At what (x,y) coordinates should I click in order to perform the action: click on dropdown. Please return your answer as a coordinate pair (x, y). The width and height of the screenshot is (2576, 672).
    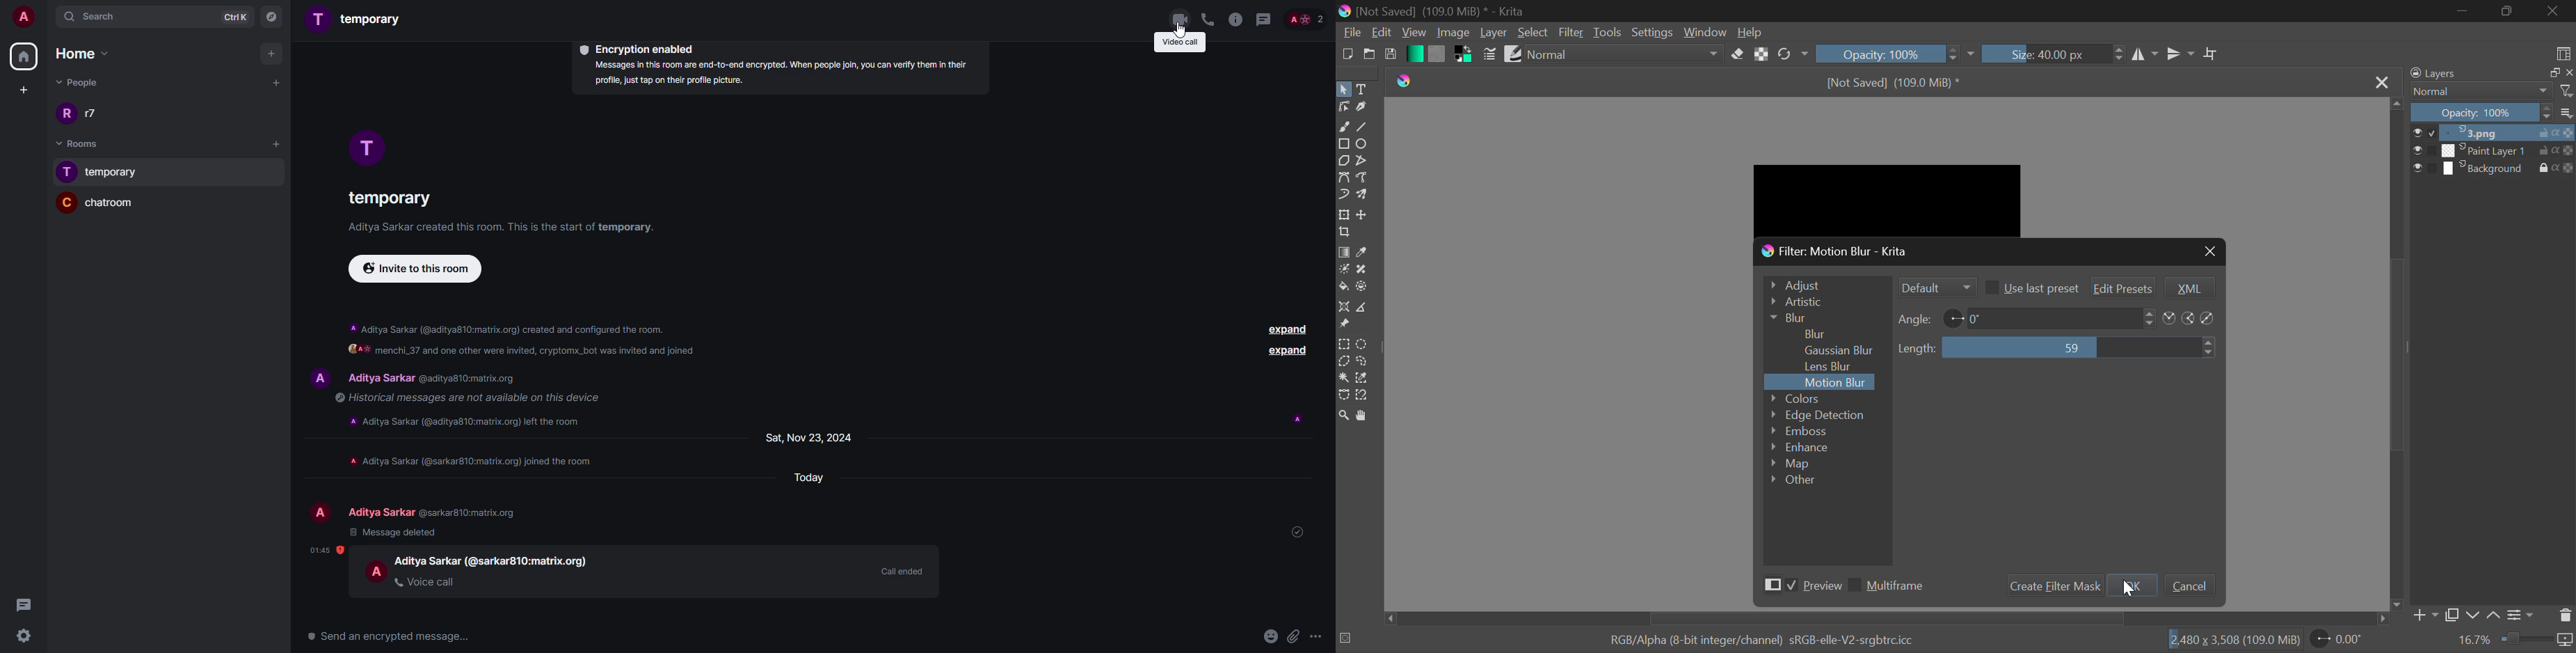
    Looking at the image, I should click on (1974, 54).